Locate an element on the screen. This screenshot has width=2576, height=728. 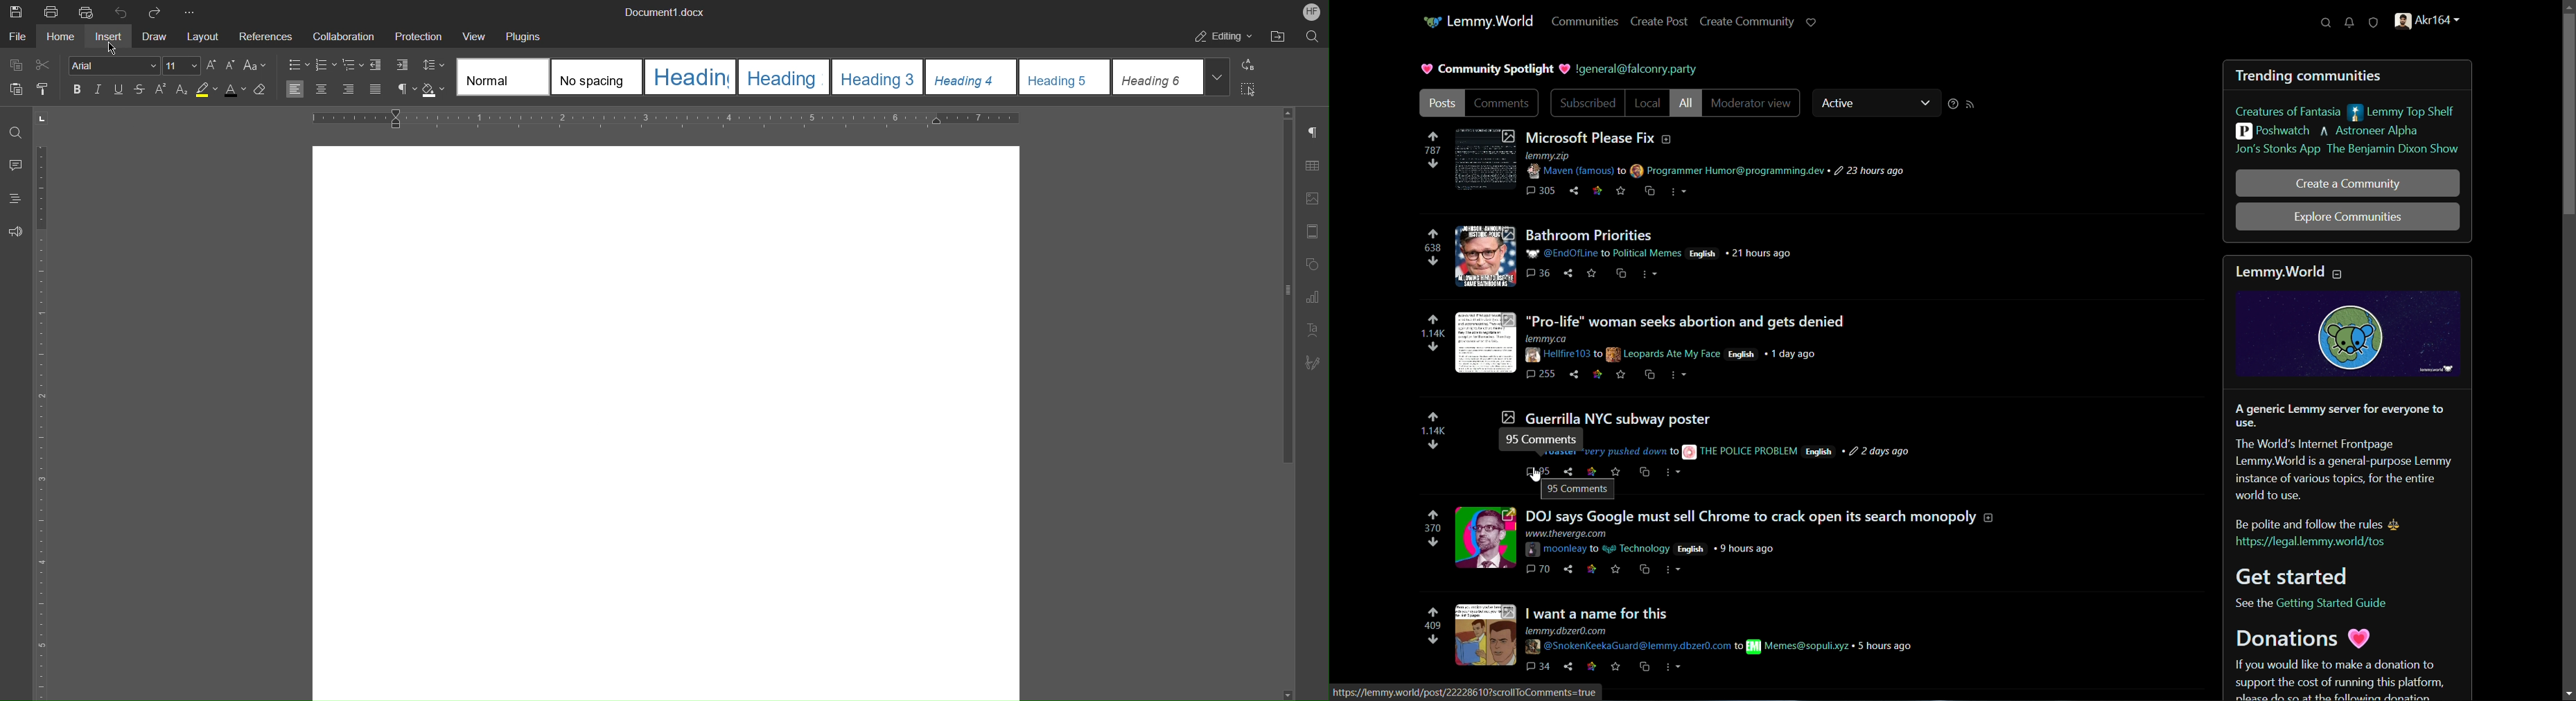
Right Align is located at coordinates (347, 89).